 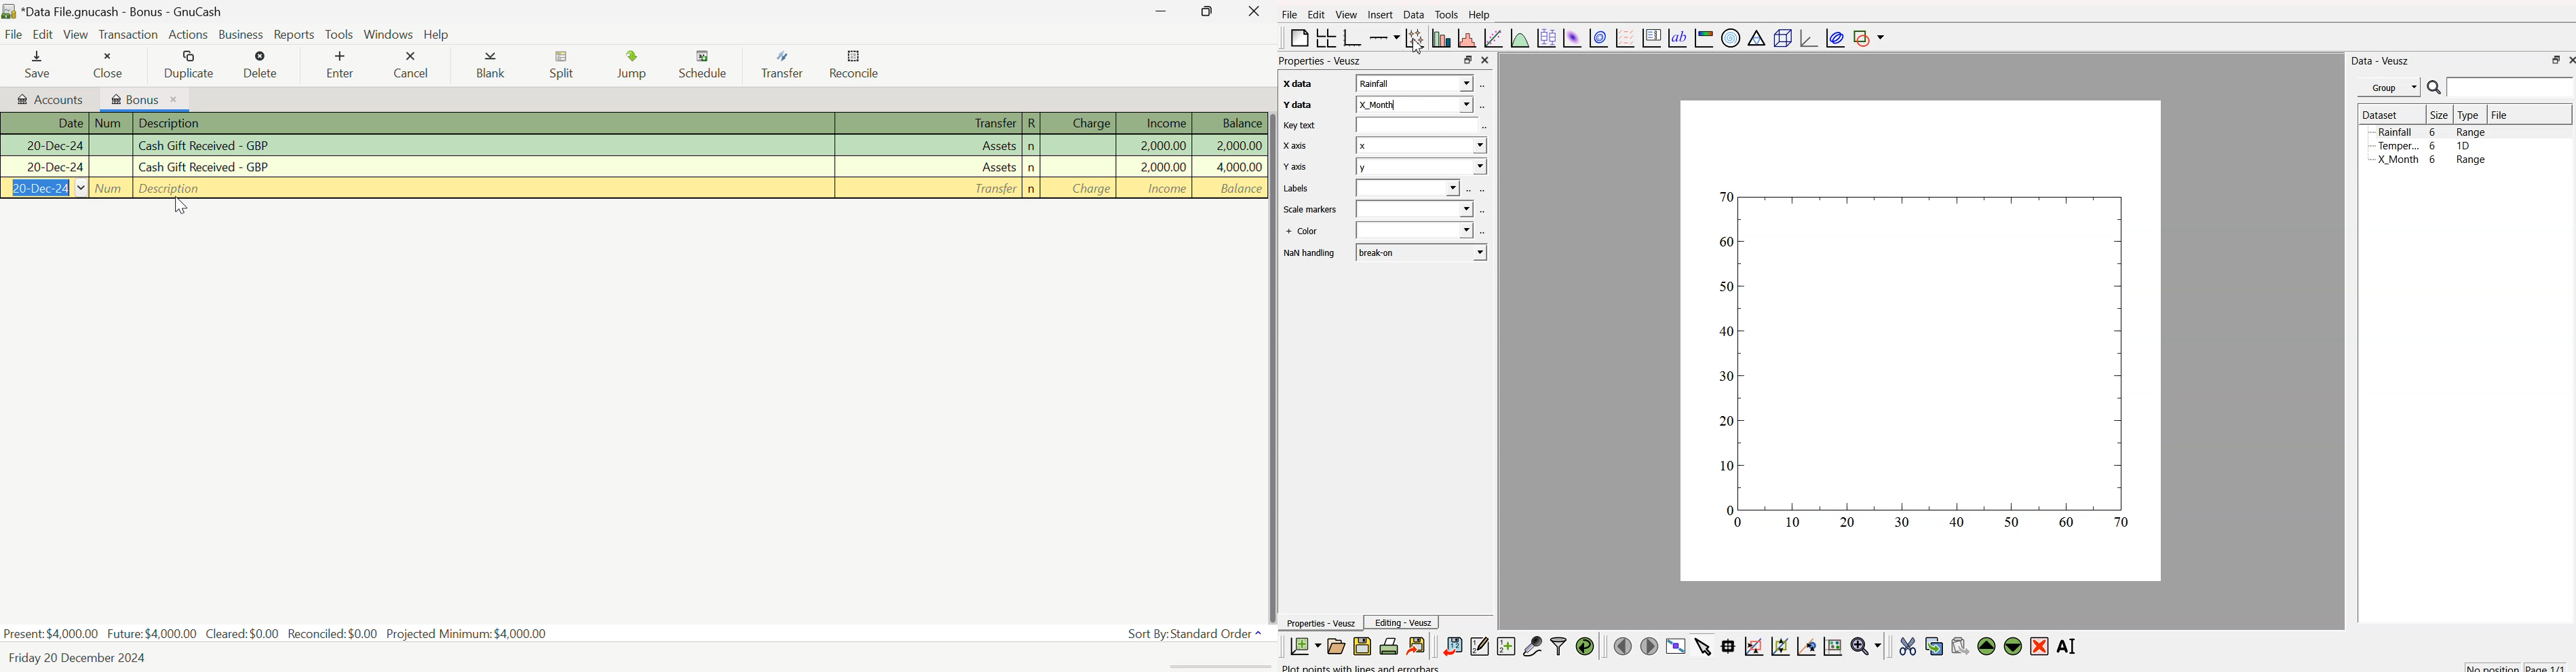 I want to click on Present, so click(x=51, y=633).